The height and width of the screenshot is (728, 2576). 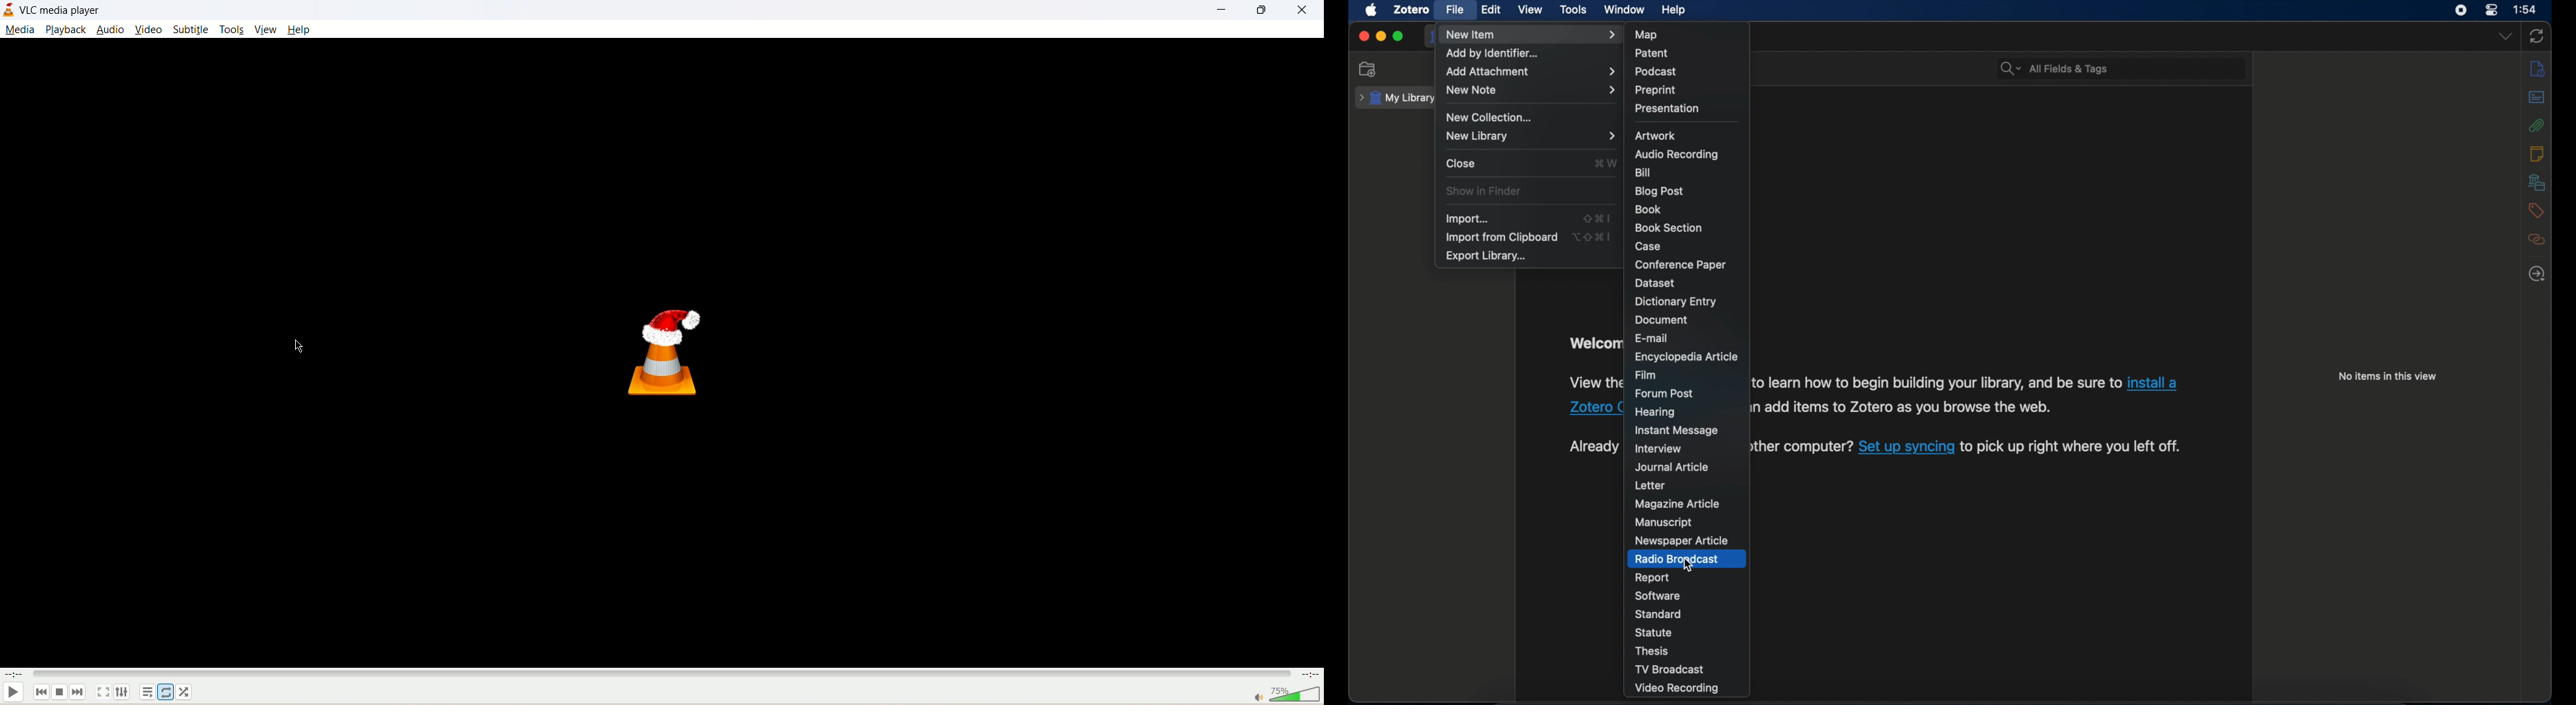 What do you see at coordinates (1574, 9) in the screenshot?
I see `tools` at bounding box center [1574, 9].